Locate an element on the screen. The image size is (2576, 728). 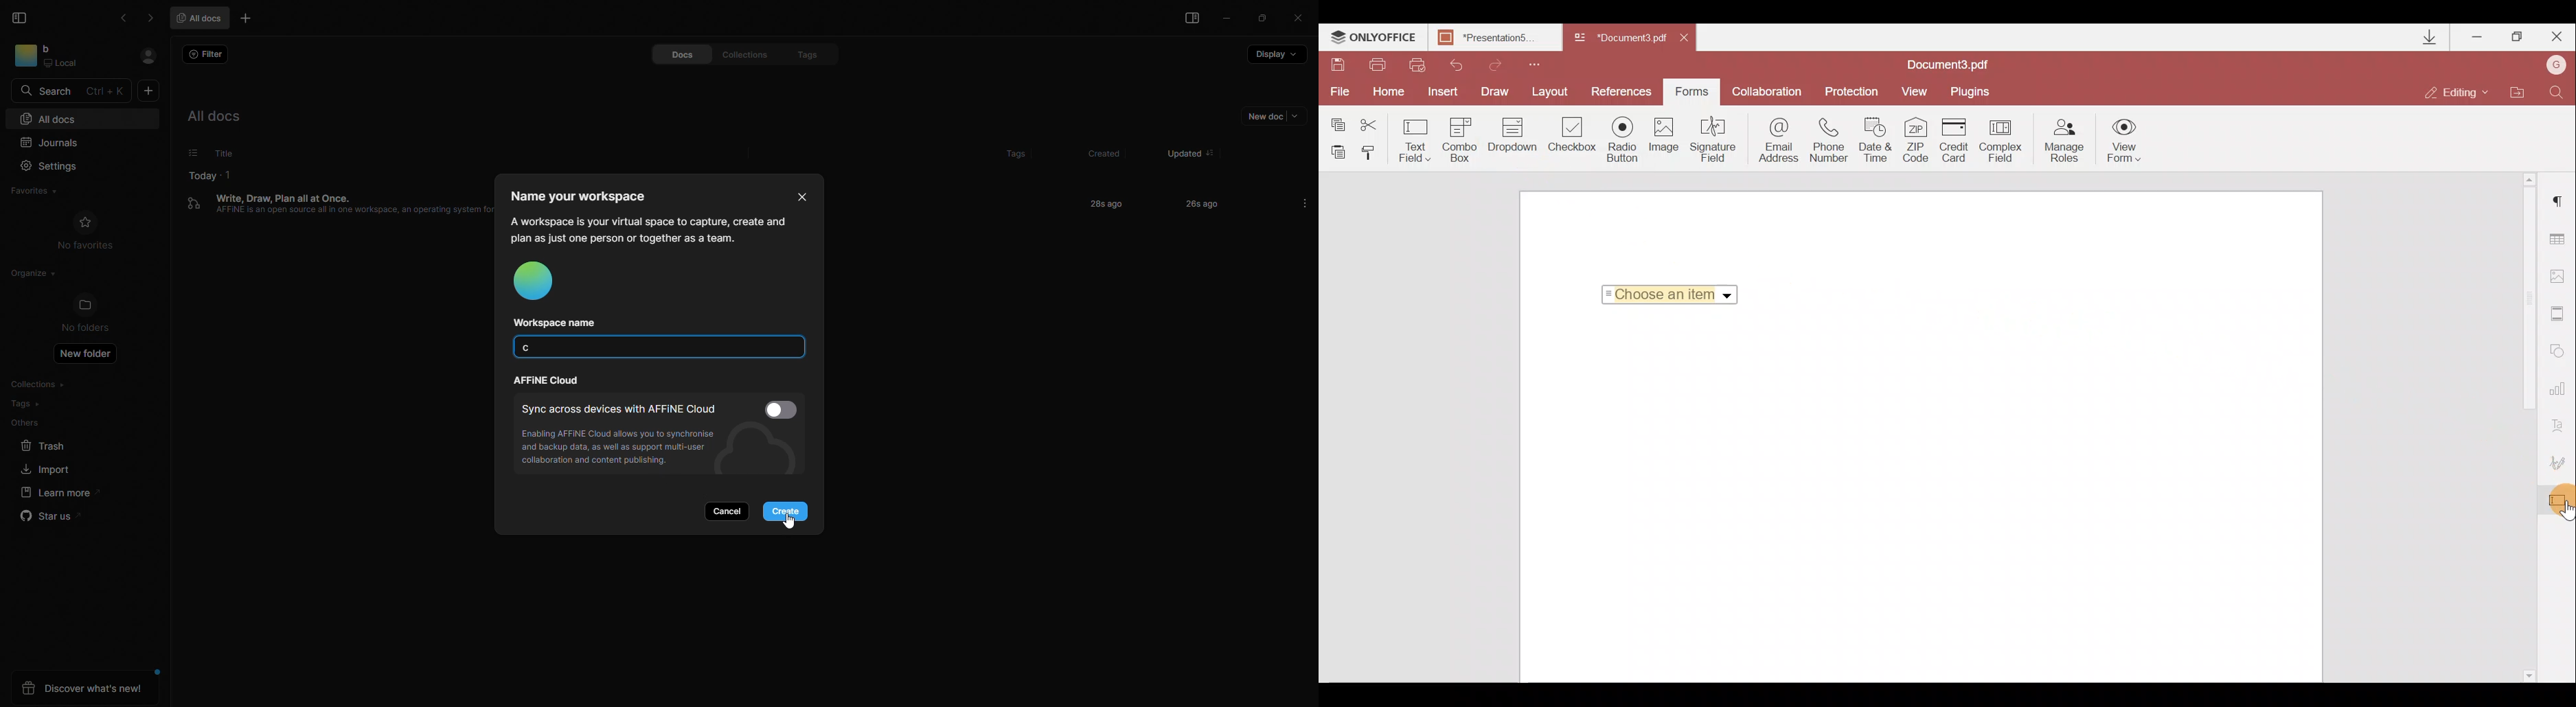
Selected Item is located at coordinates (1664, 294).